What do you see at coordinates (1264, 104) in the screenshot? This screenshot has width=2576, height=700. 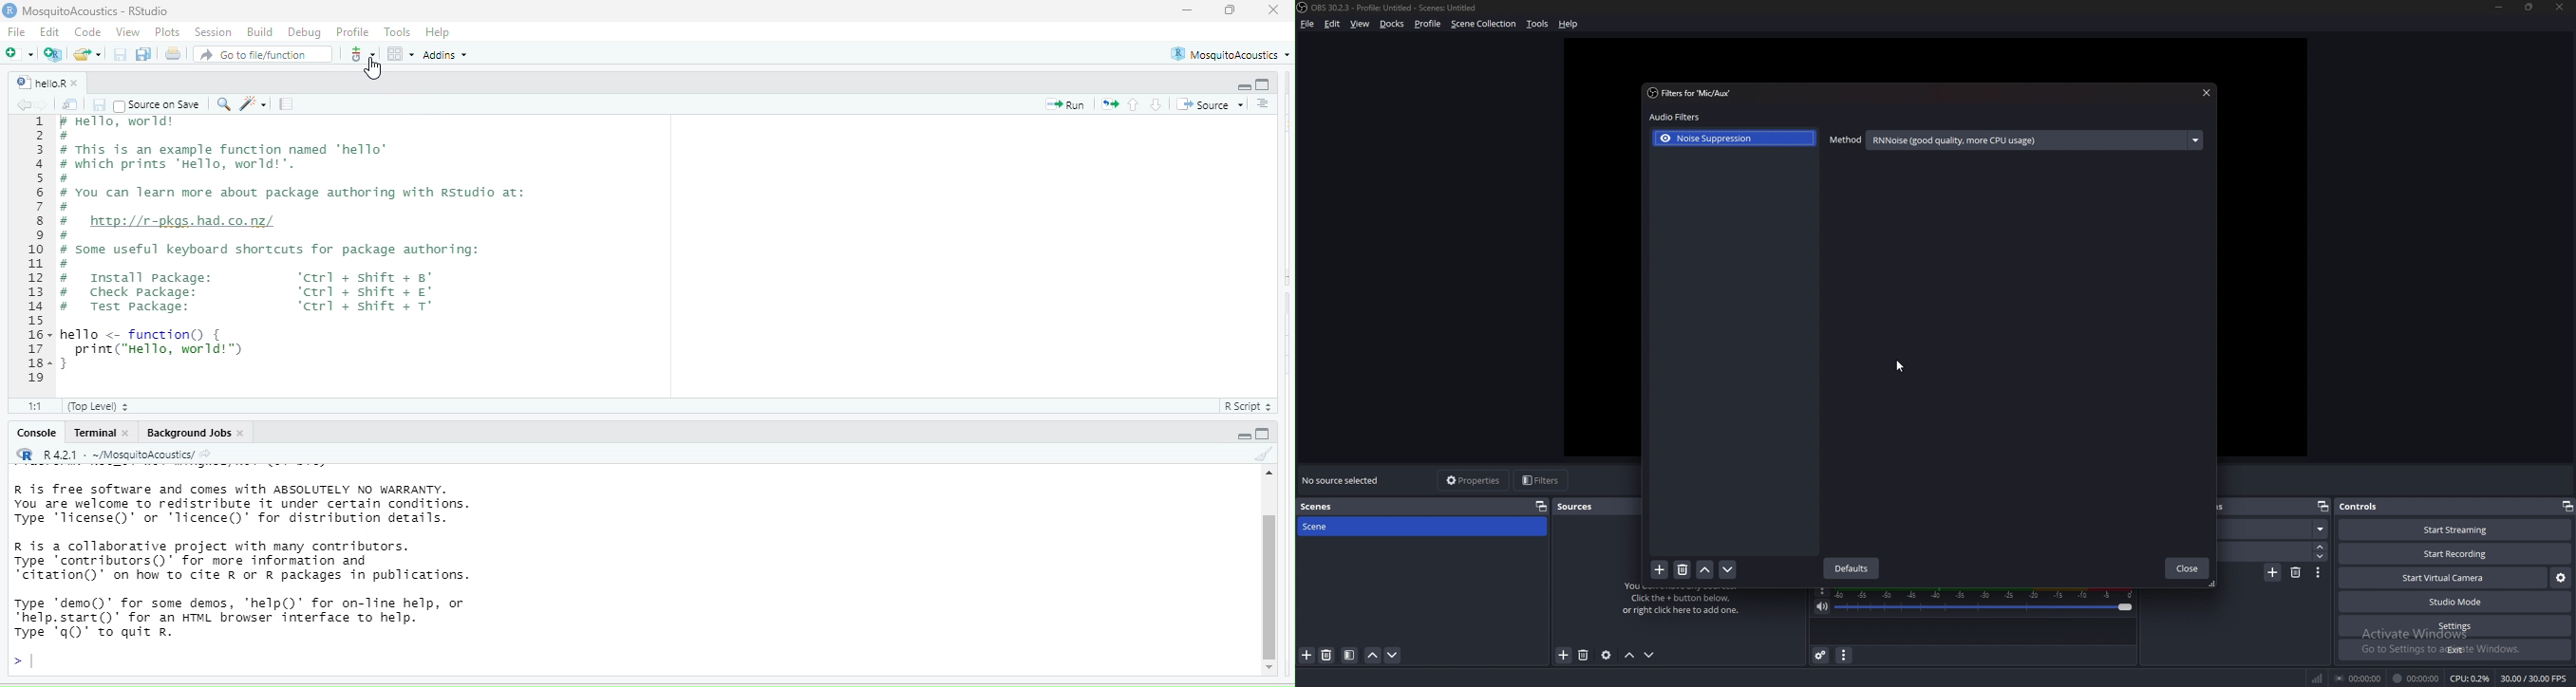 I see `show document outline` at bounding box center [1264, 104].